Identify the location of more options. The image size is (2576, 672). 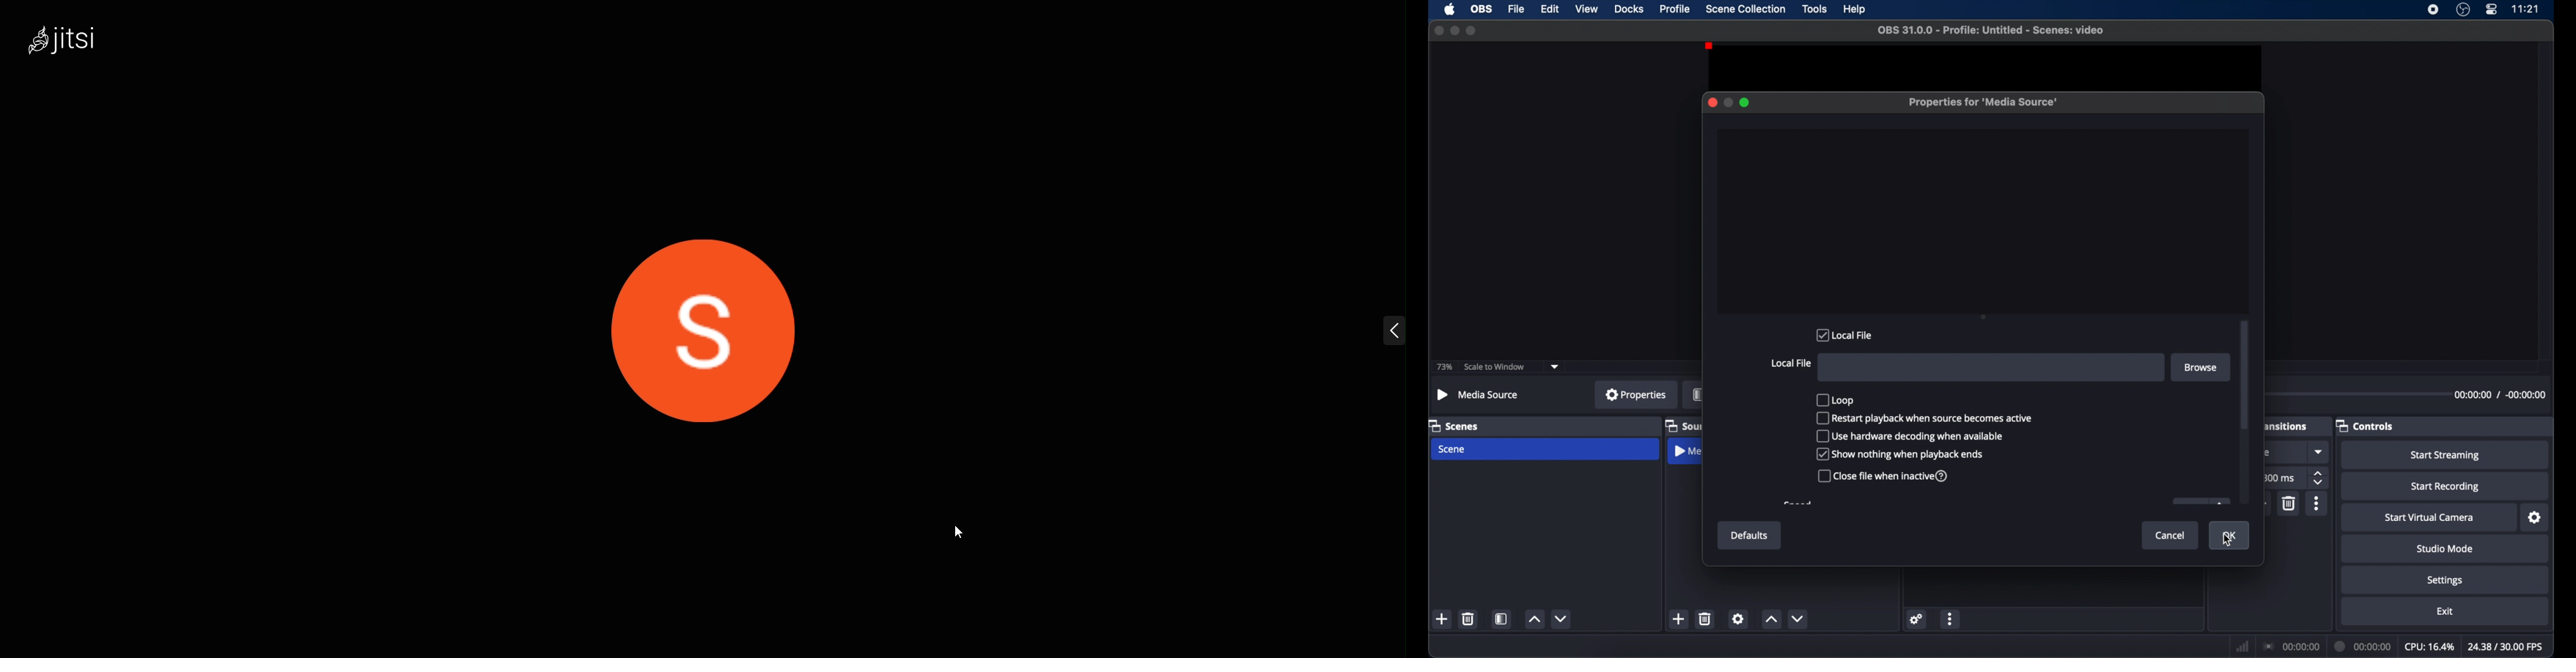
(1950, 618).